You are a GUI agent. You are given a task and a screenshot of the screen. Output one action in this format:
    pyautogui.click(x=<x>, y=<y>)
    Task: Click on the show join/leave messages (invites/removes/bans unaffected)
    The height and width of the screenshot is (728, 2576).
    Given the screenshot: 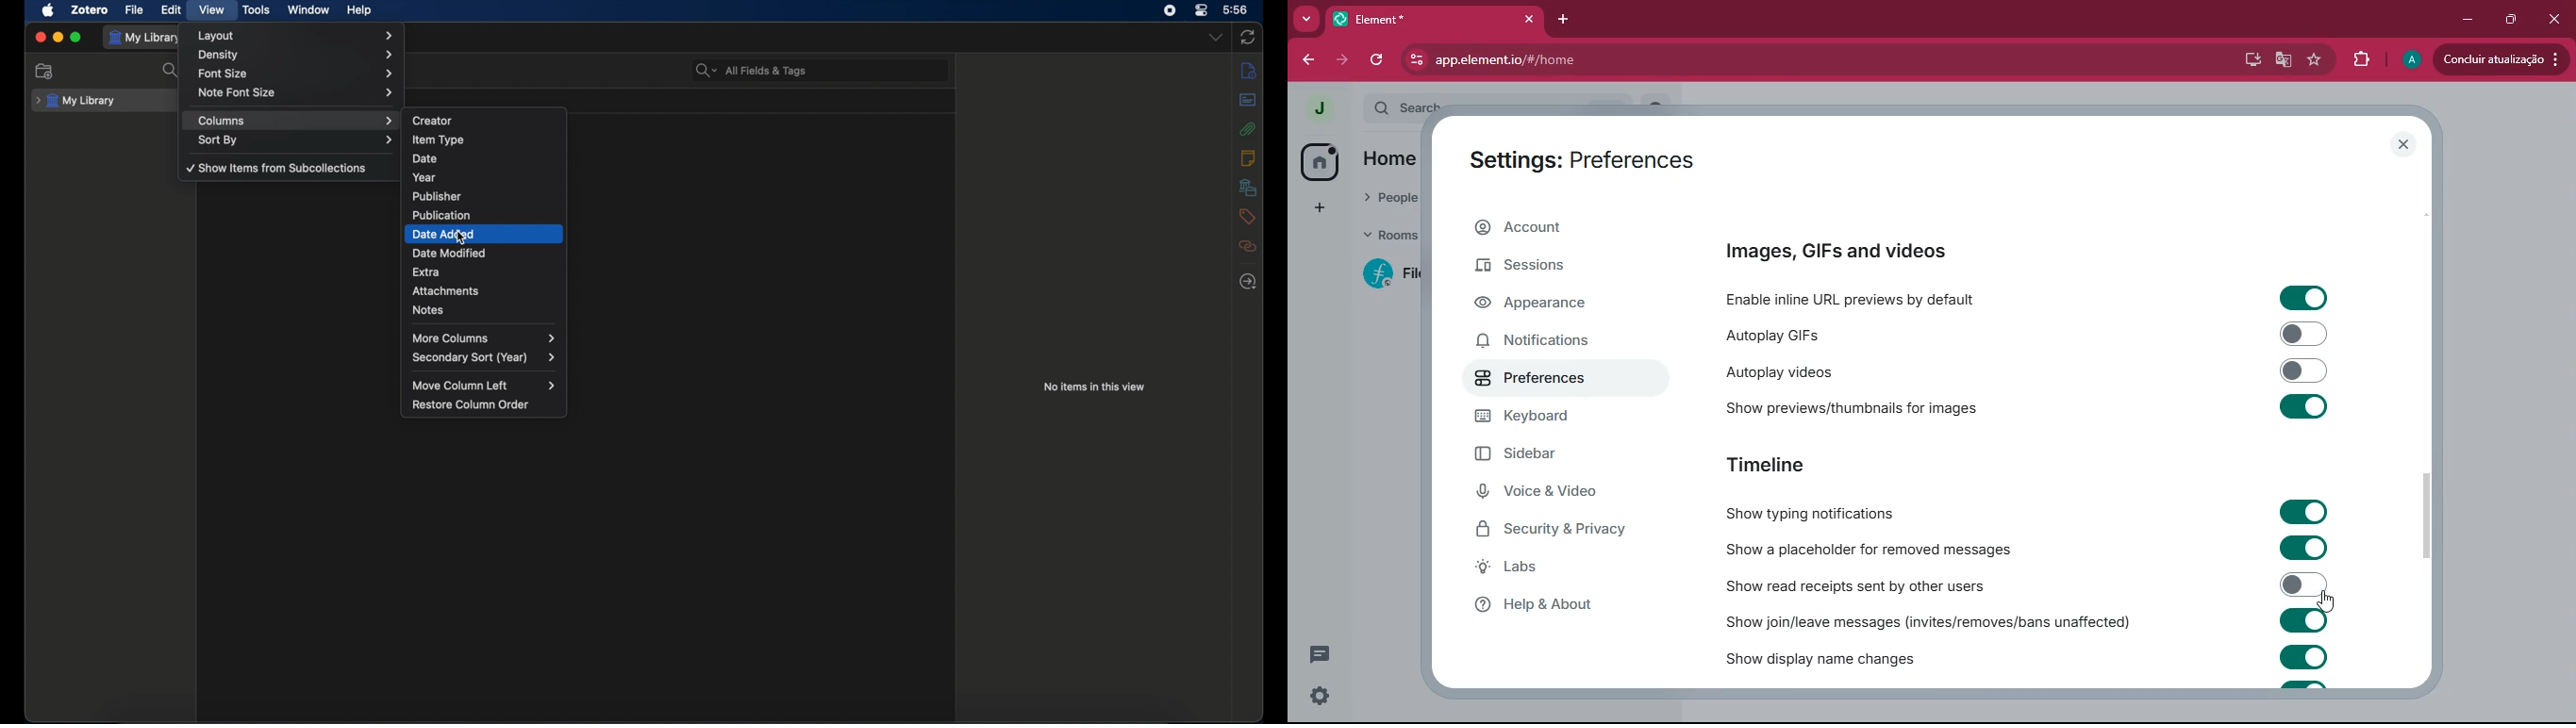 What is the action you would take?
    pyautogui.click(x=1930, y=620)
    